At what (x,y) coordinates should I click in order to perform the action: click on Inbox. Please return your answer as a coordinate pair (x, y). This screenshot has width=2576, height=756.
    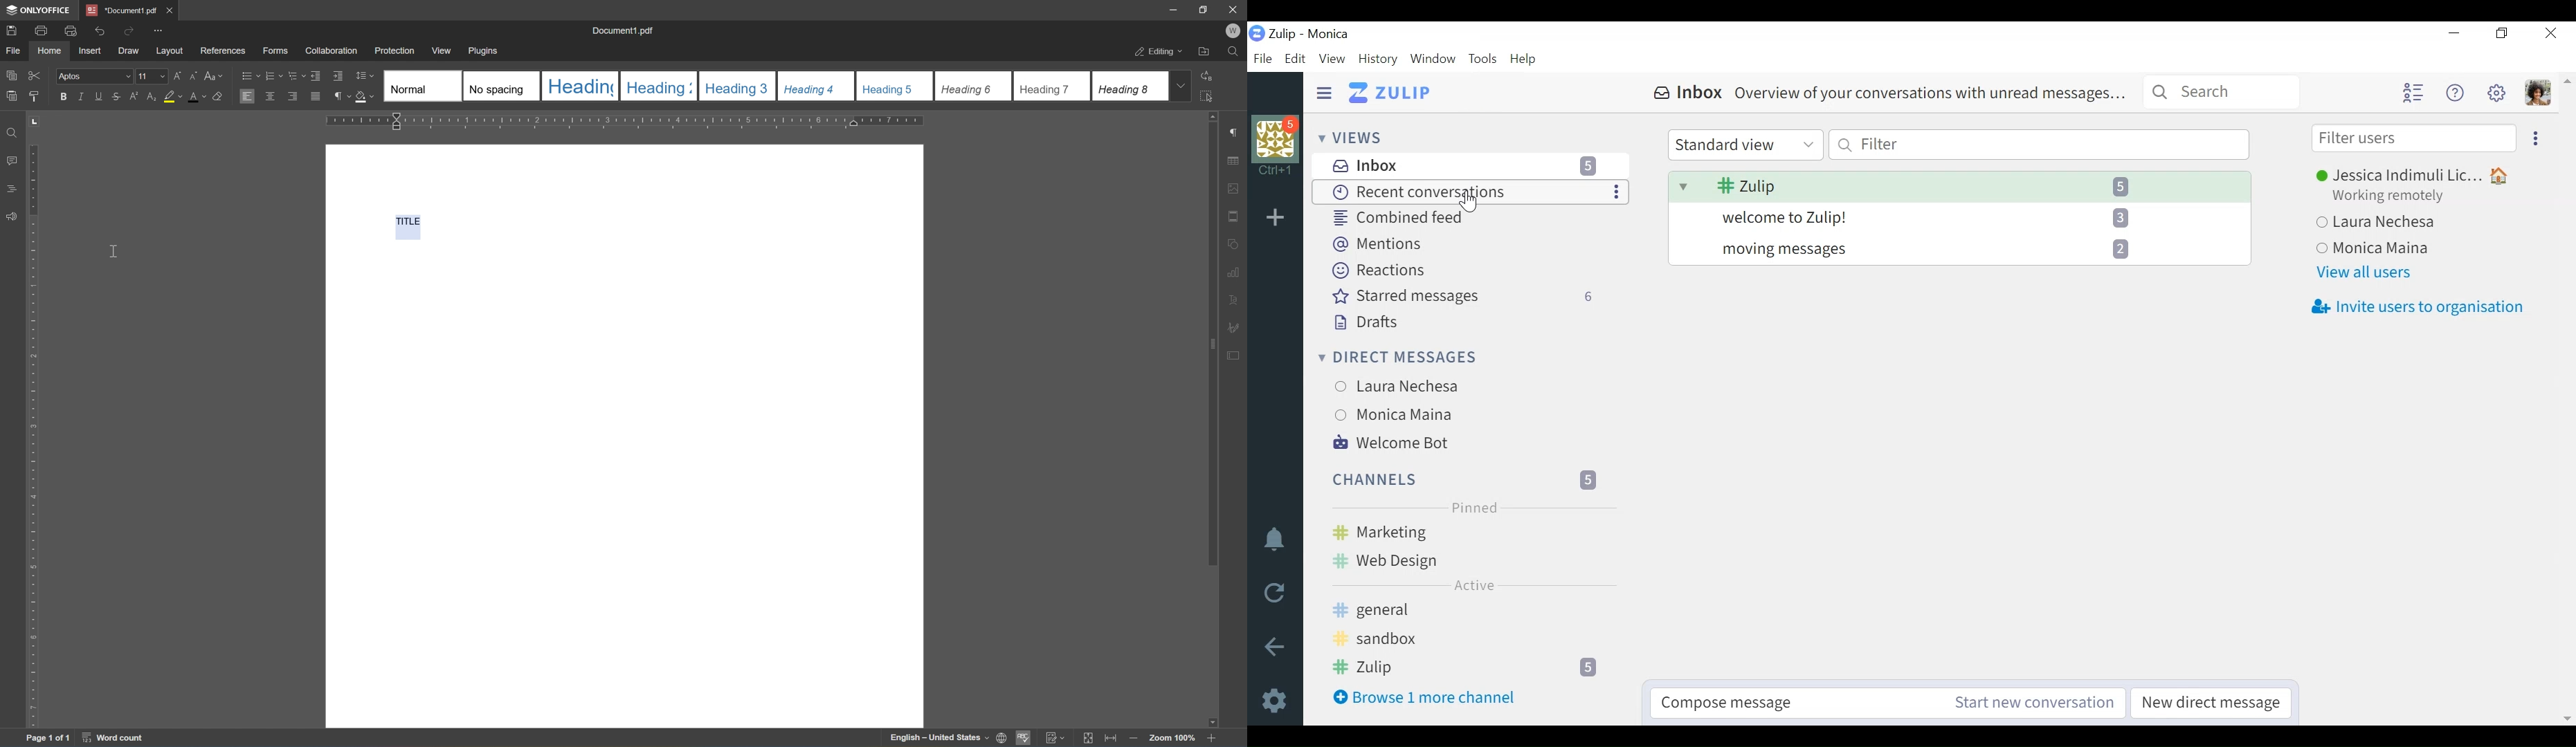
    Looking at the image, I should click on (1473, 164).